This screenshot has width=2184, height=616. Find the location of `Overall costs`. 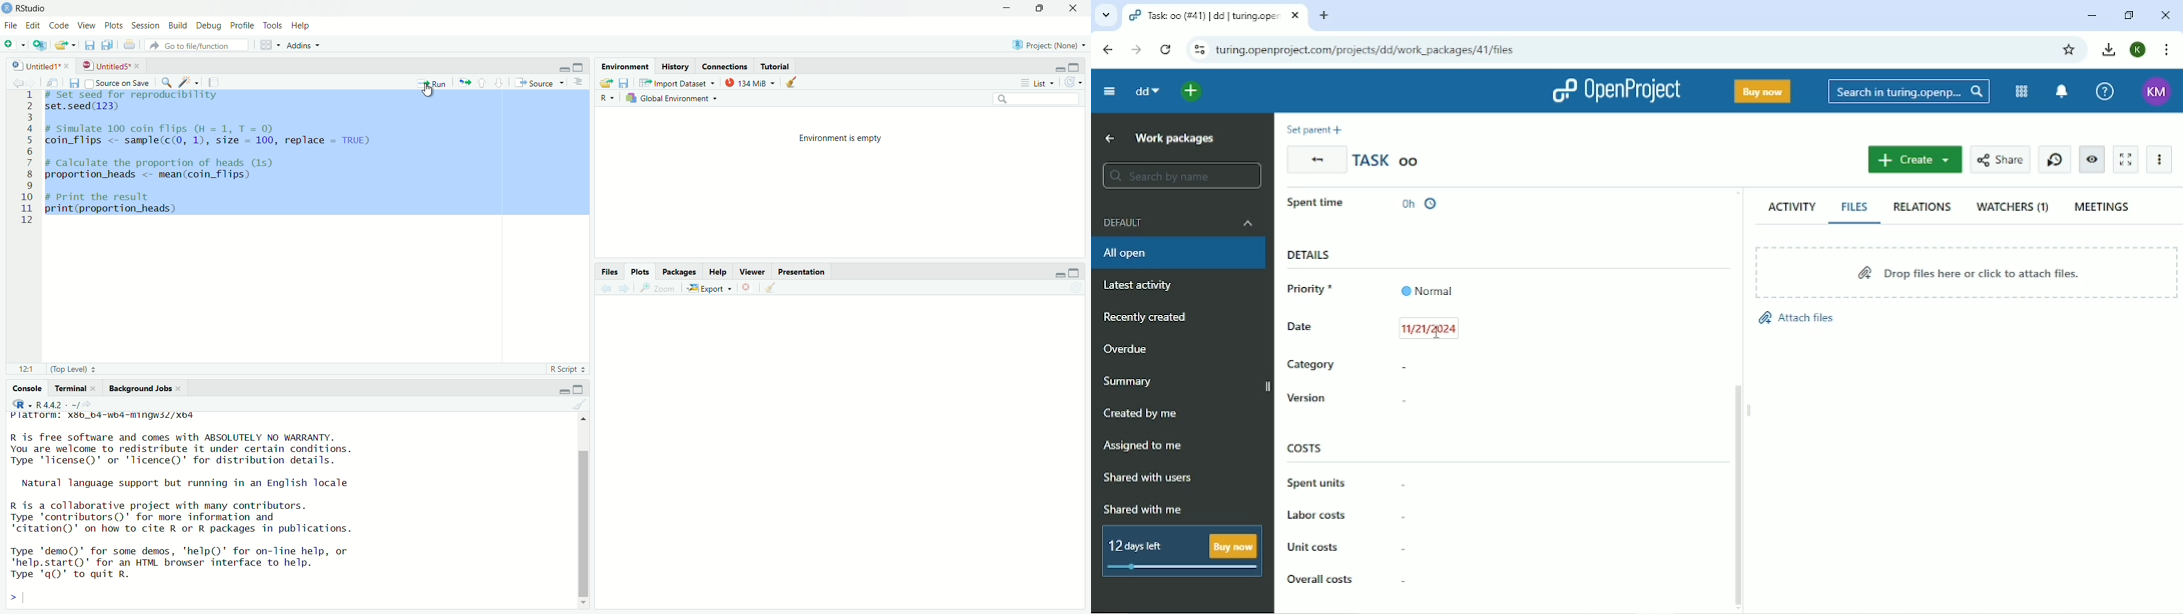

Overall costs is located at coordinates (1319, 578).